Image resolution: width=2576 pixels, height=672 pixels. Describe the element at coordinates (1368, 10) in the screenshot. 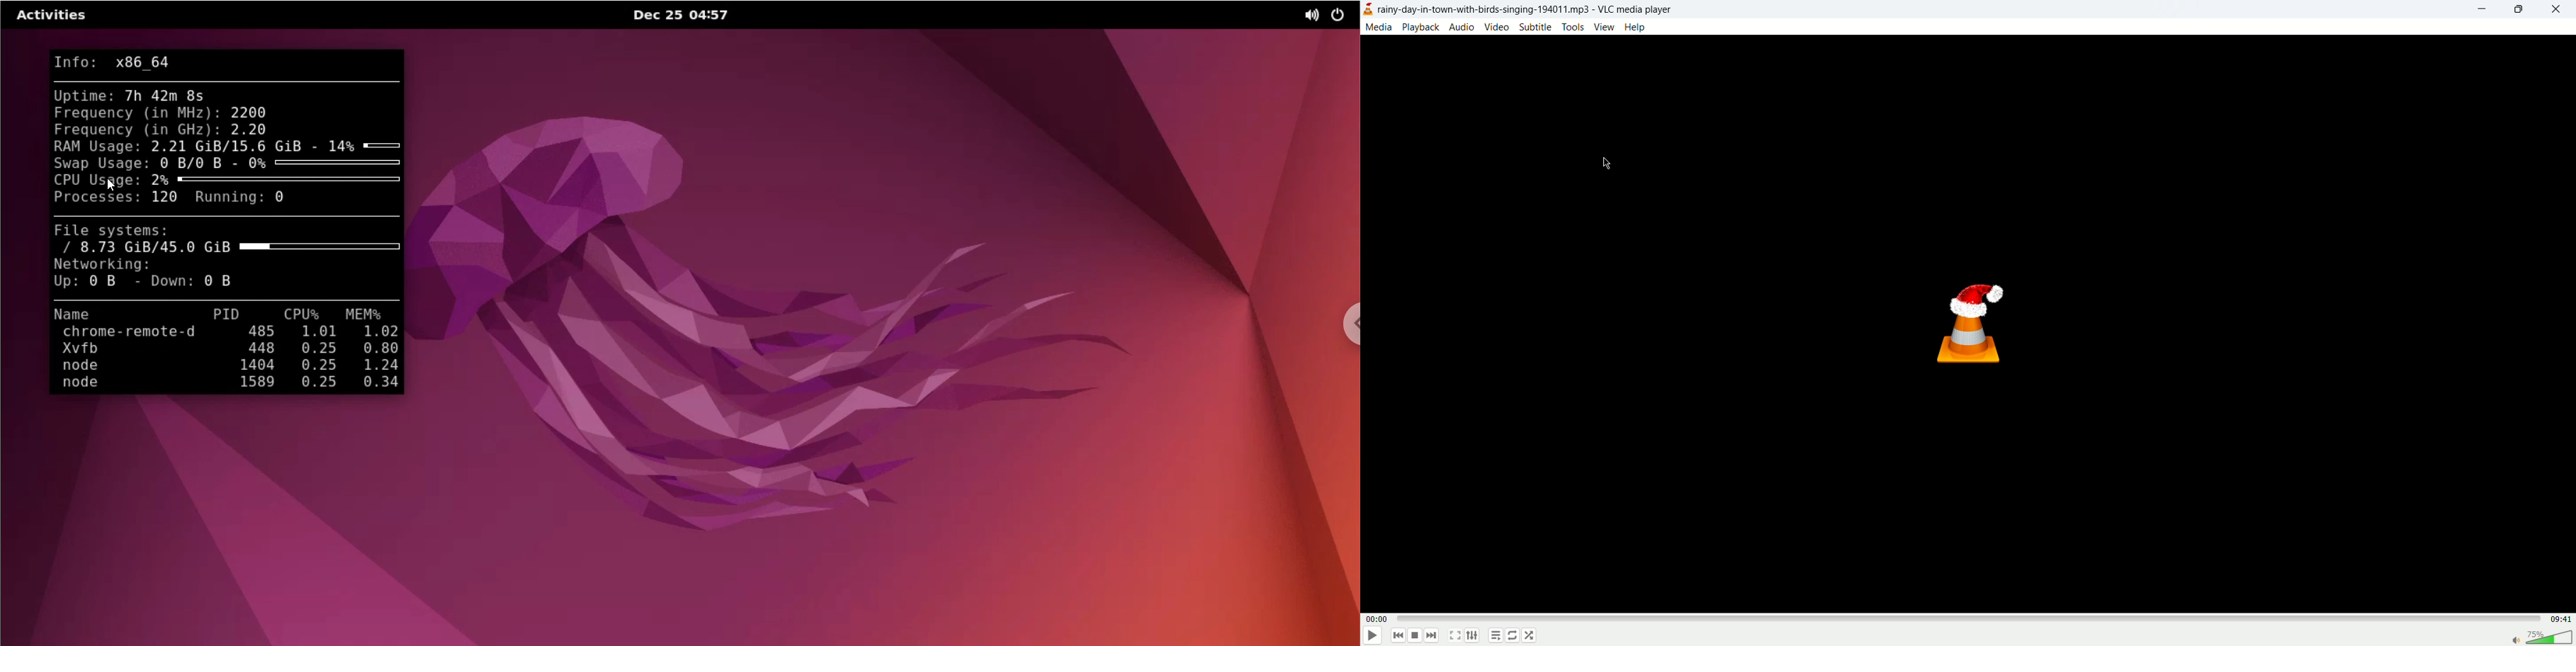

I see `logo` at that location.